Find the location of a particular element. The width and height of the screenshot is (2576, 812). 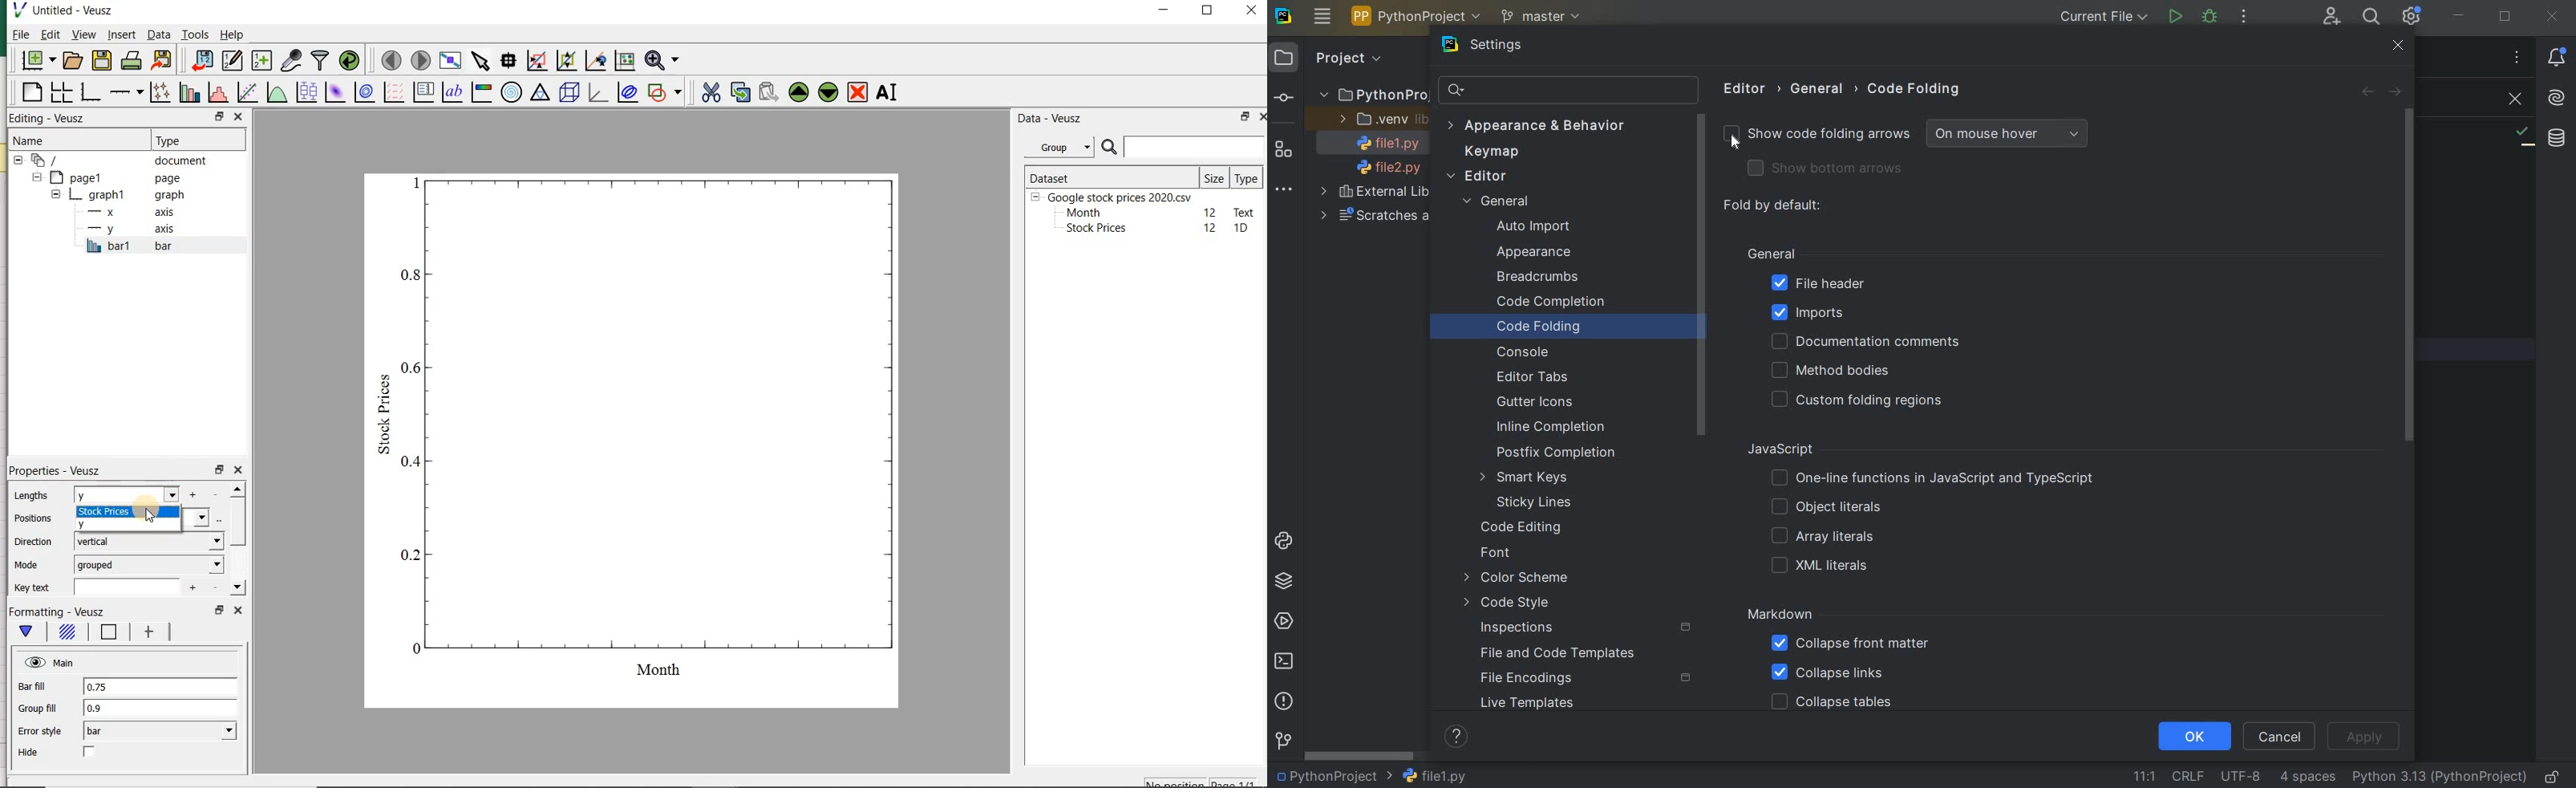

COMMIT is located at coordinates (1283, 98).